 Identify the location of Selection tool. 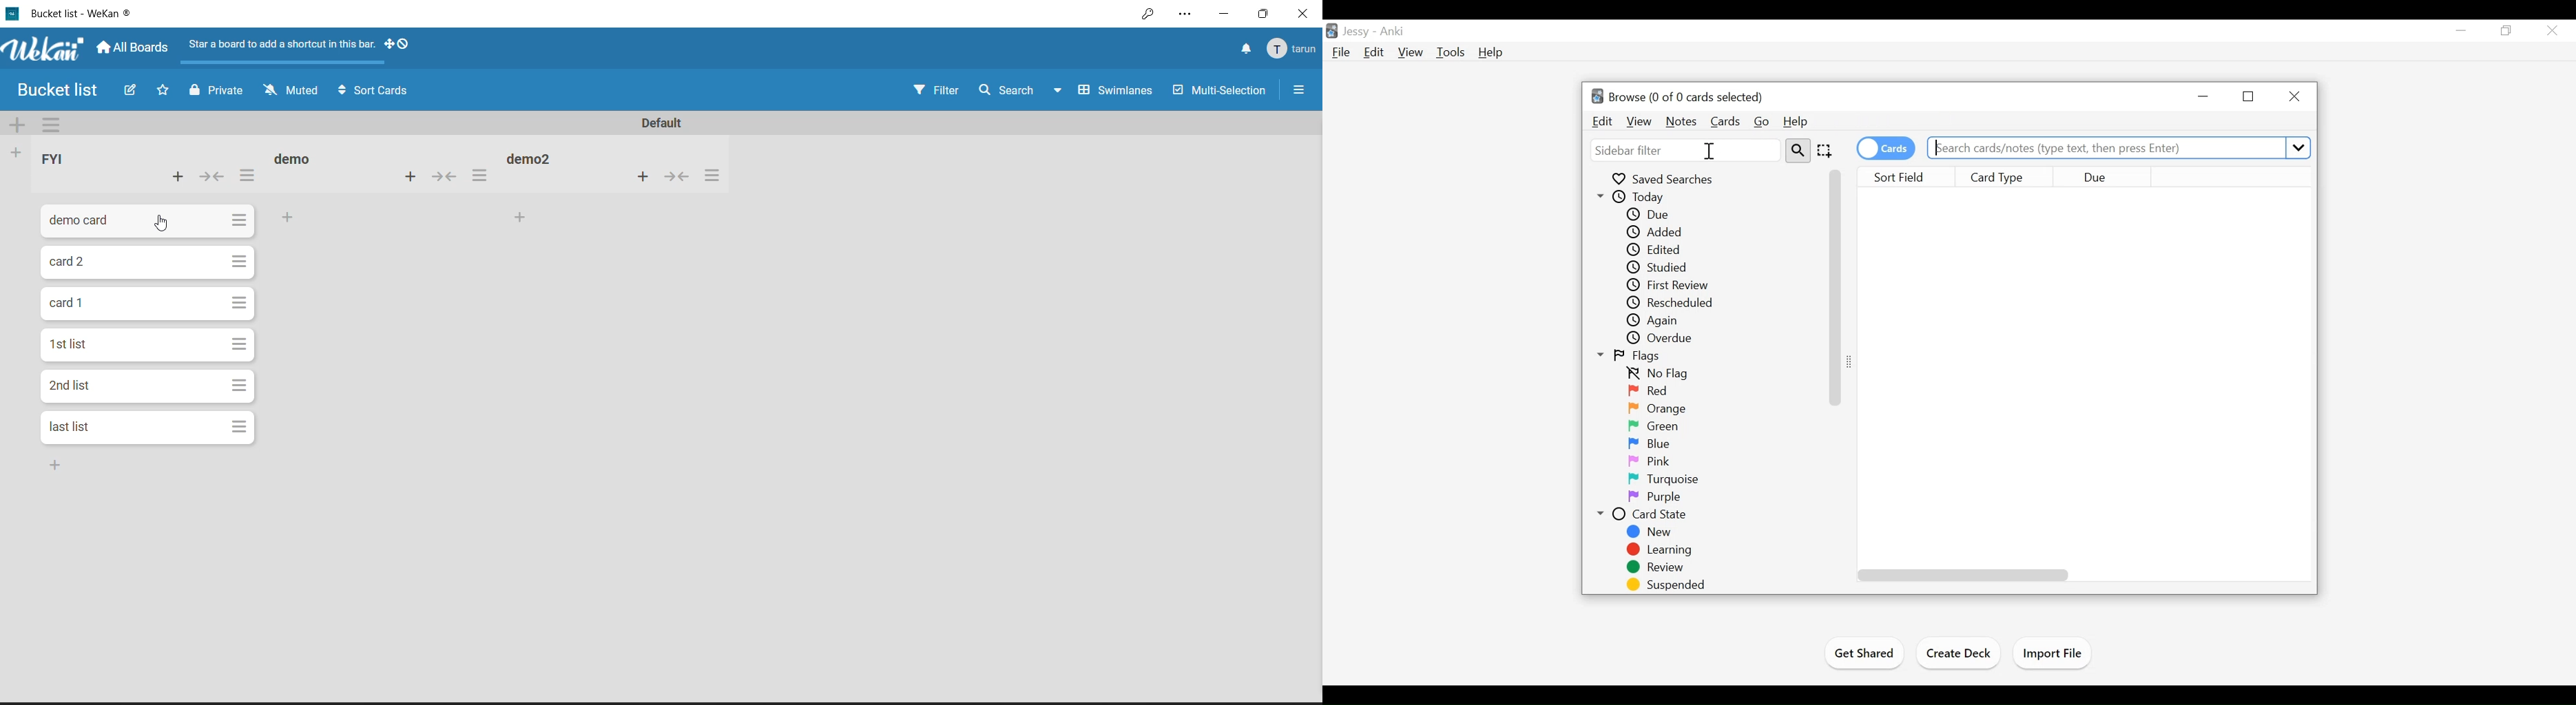
(1827, 151).